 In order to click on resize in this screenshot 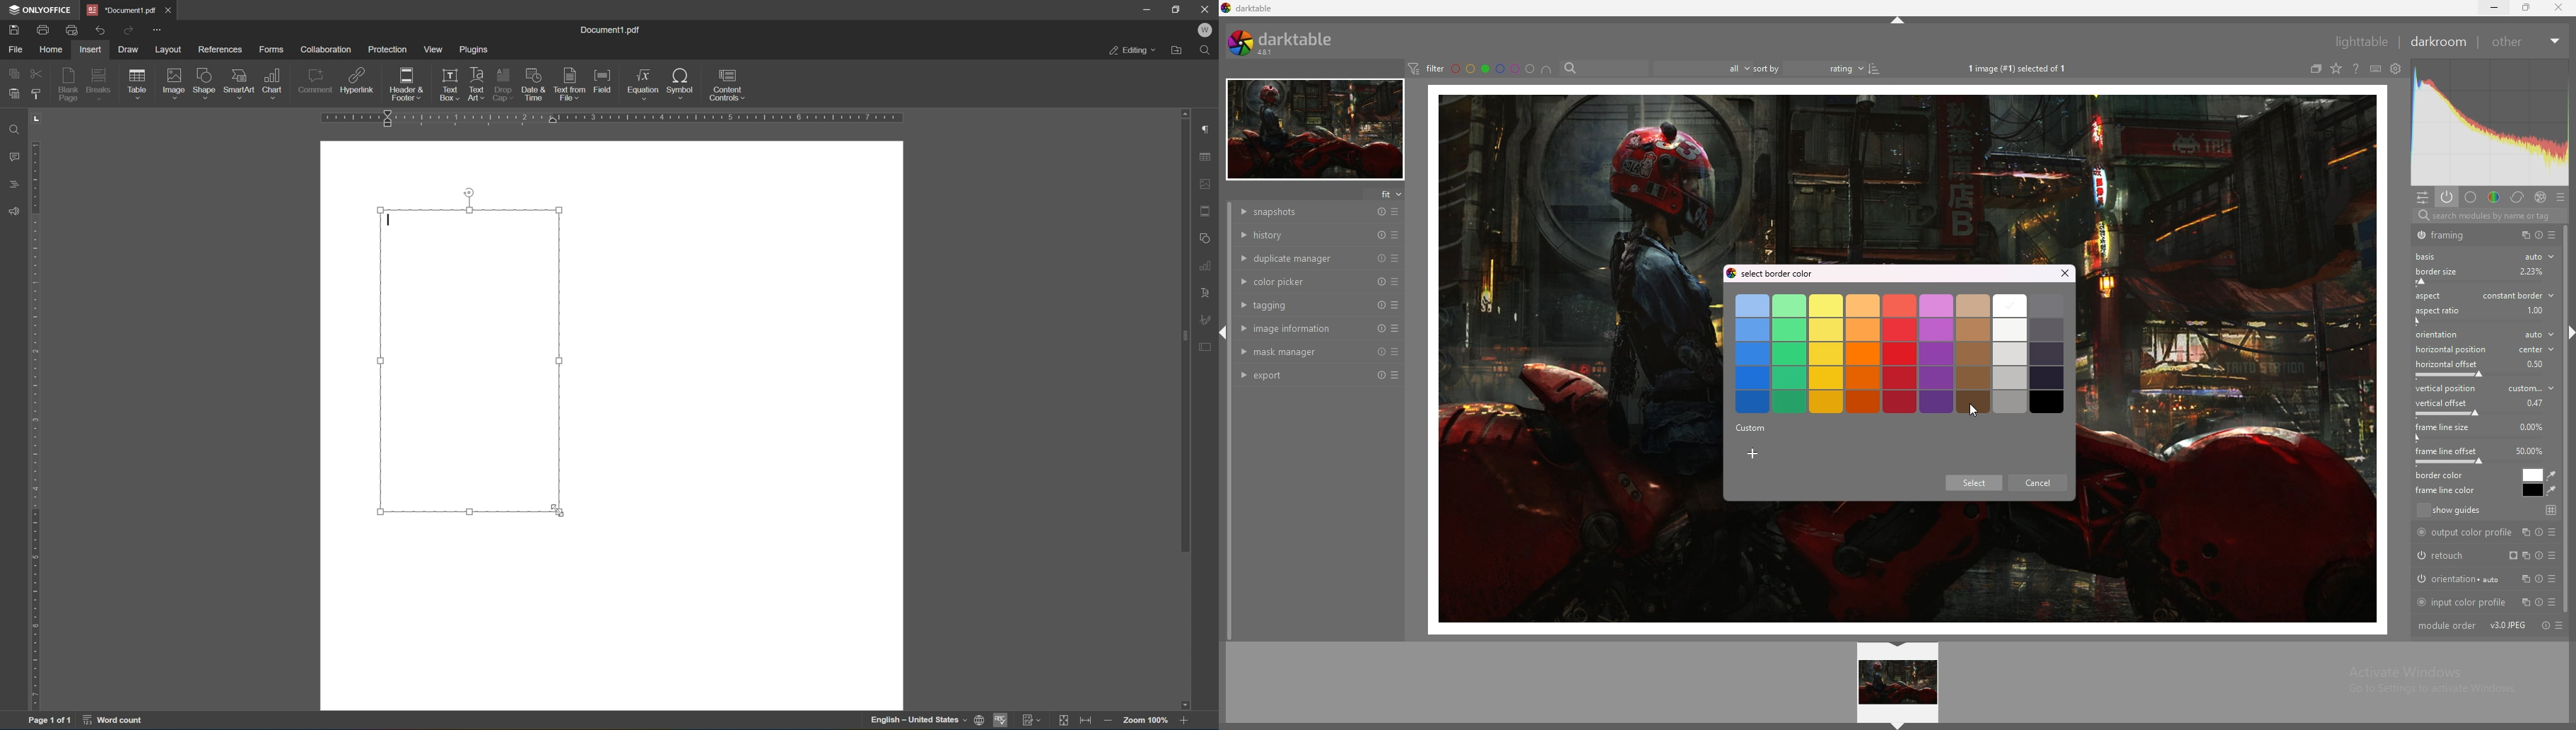, I will do `click(2529, 7)`.